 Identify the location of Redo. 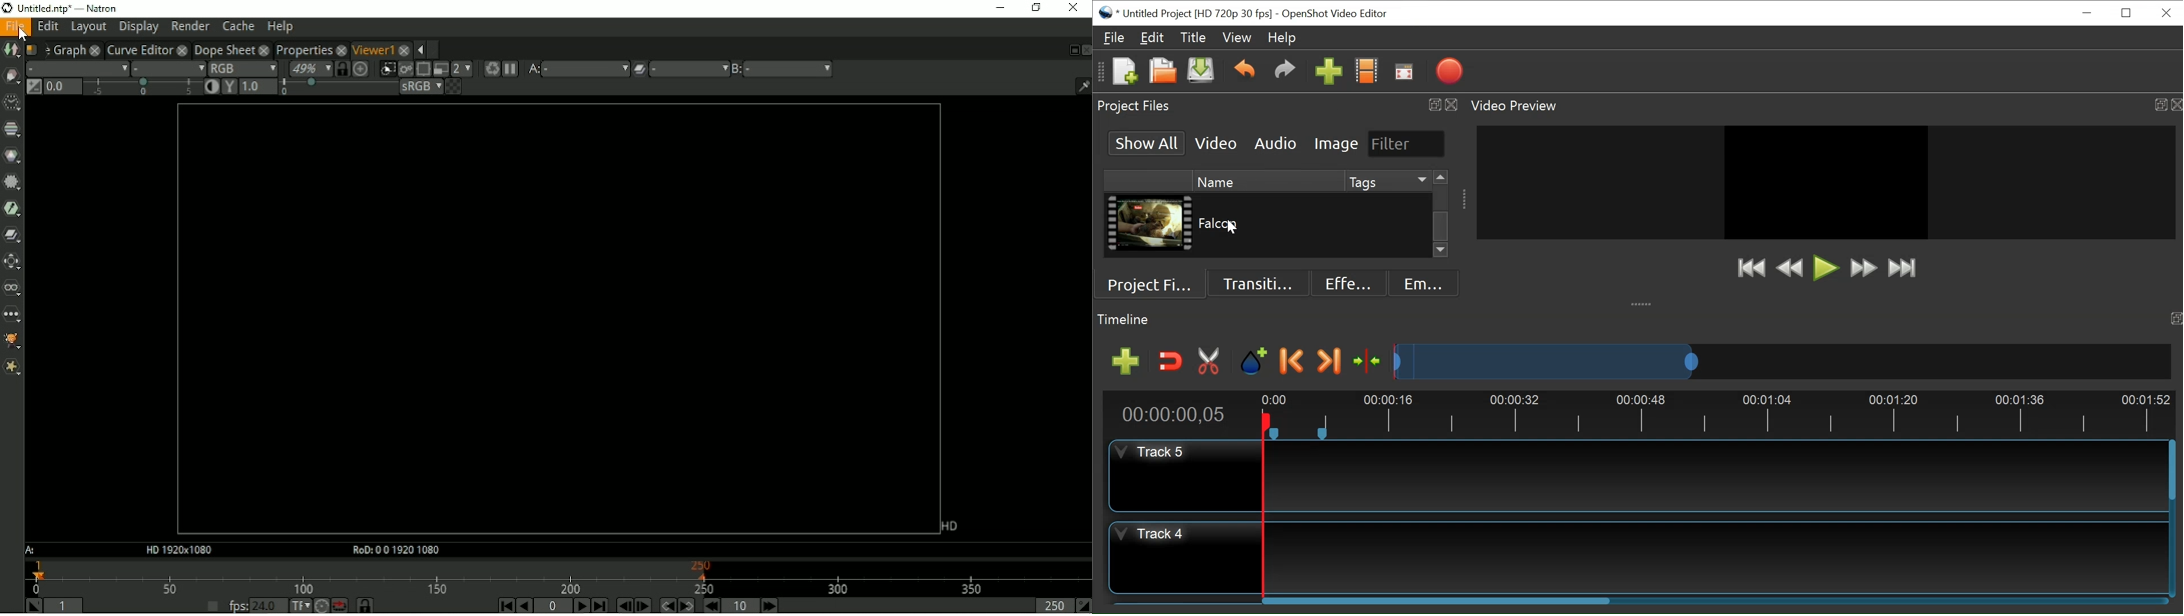
(1285, 72).